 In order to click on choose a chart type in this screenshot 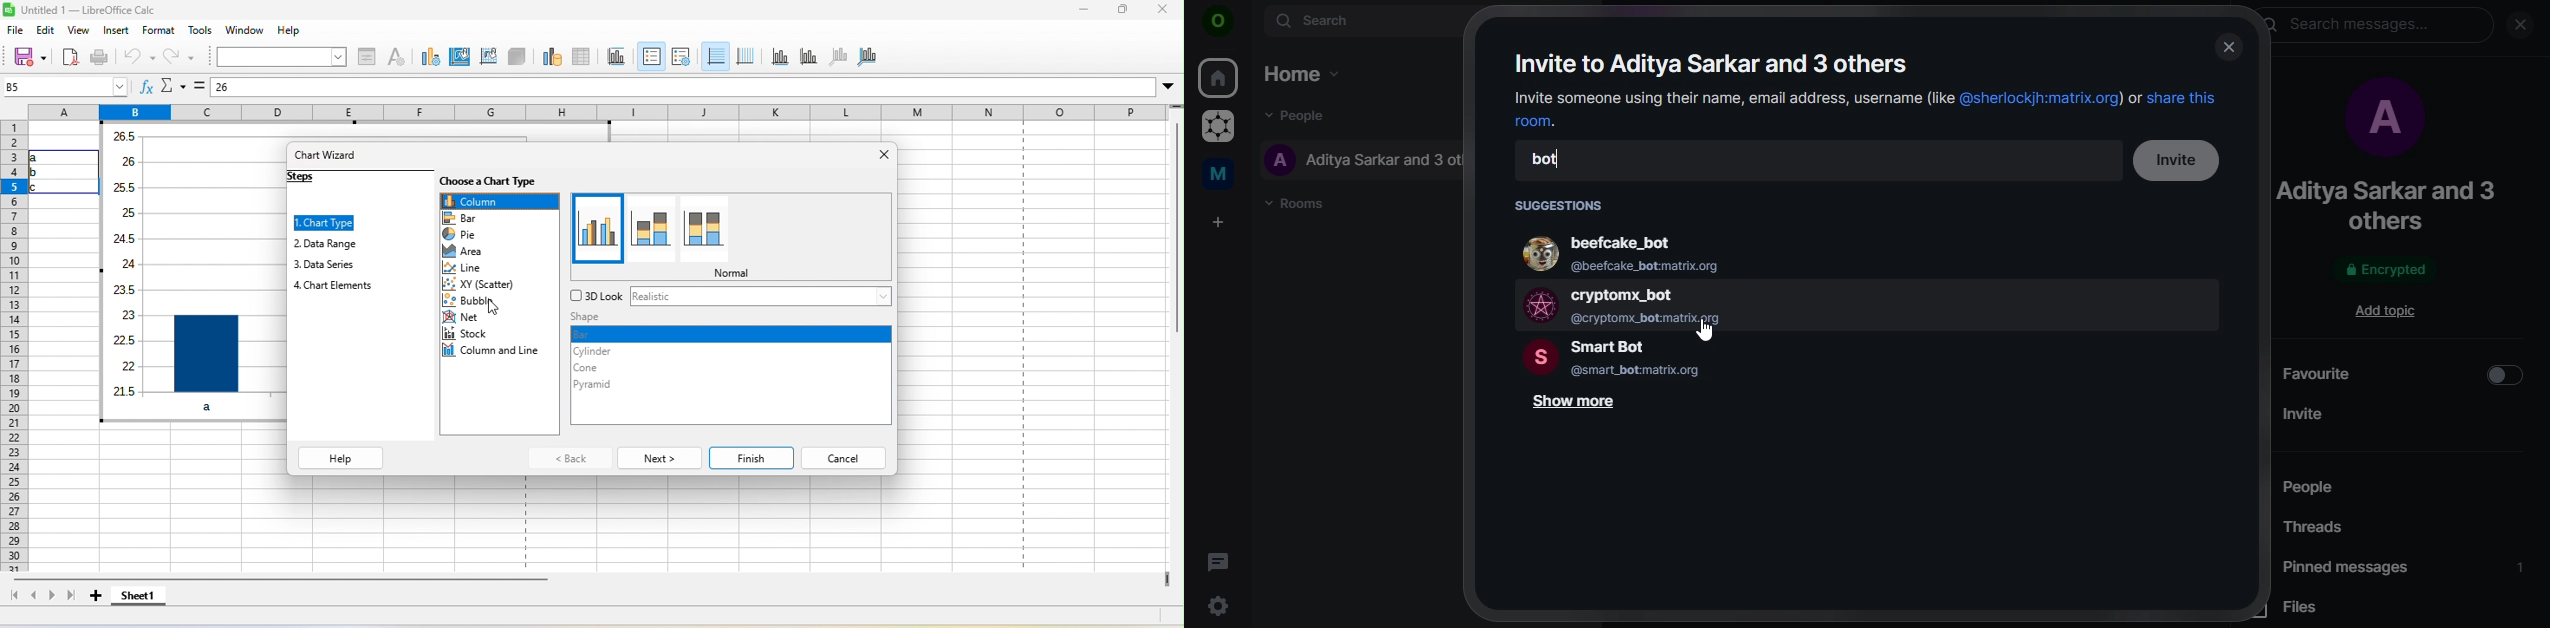, I will do `click(494, 180)`.